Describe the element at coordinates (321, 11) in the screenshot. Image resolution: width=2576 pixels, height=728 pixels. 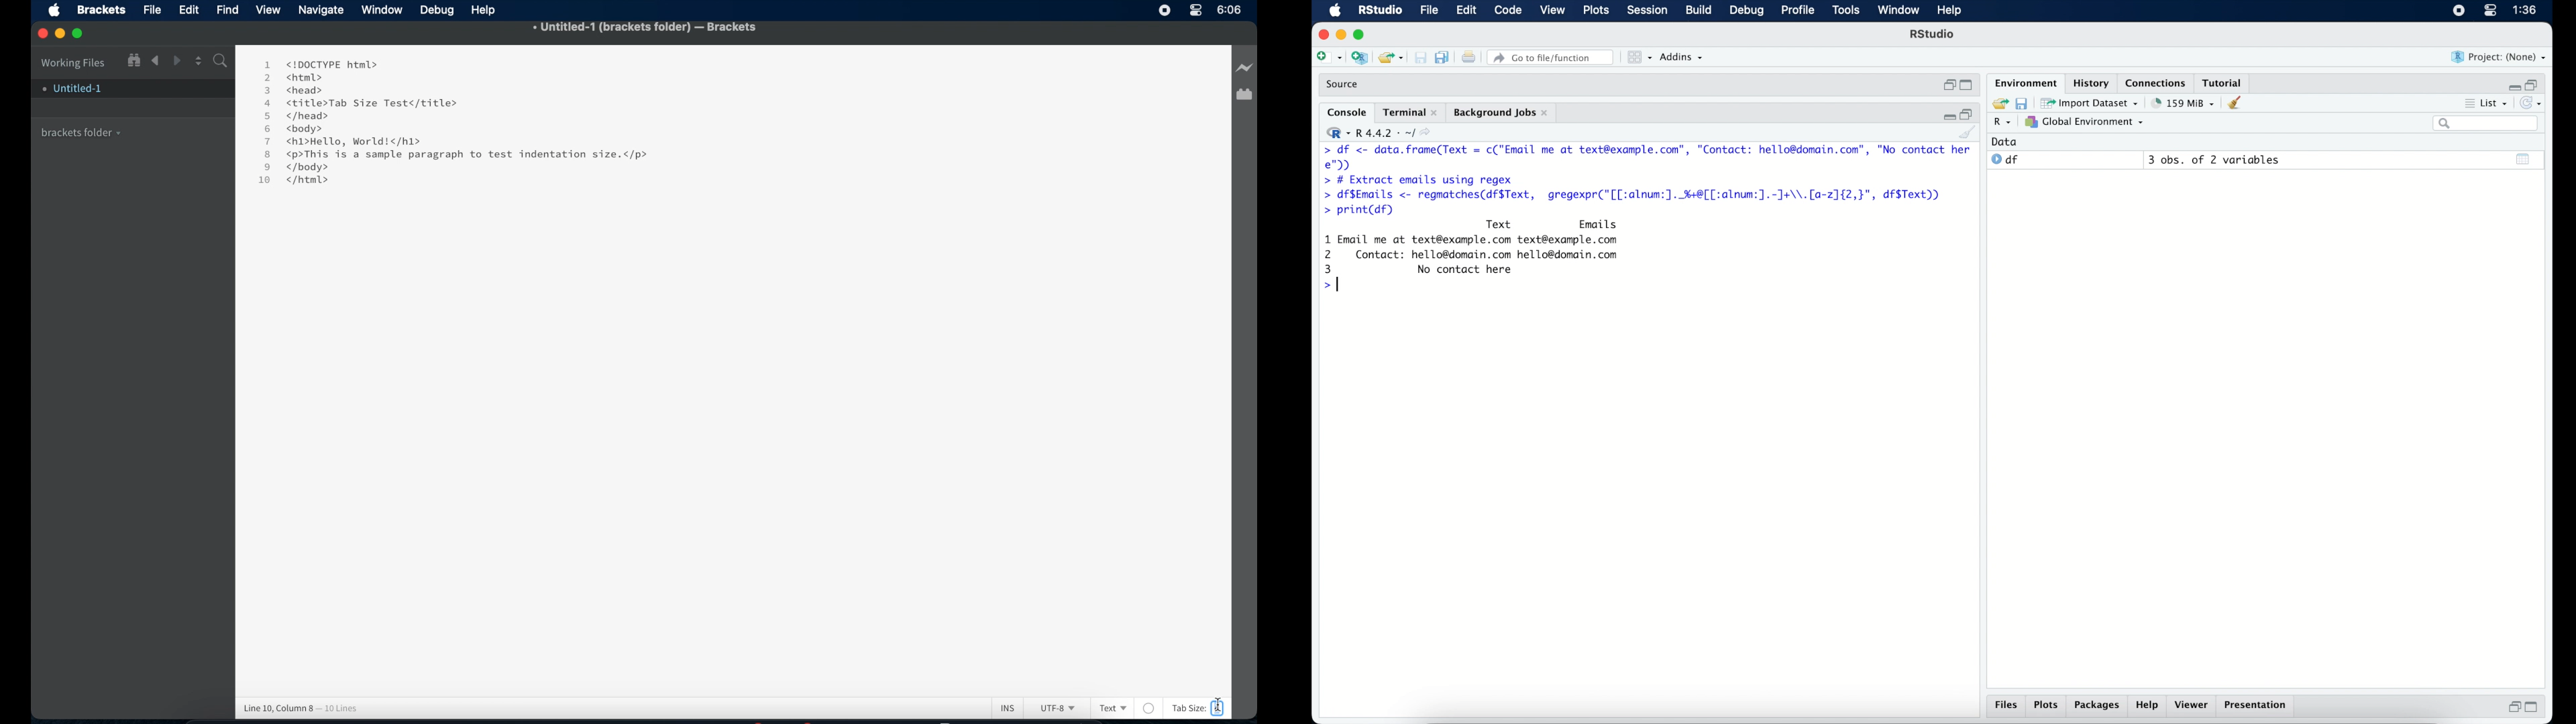
I see `Navigate` at that location.